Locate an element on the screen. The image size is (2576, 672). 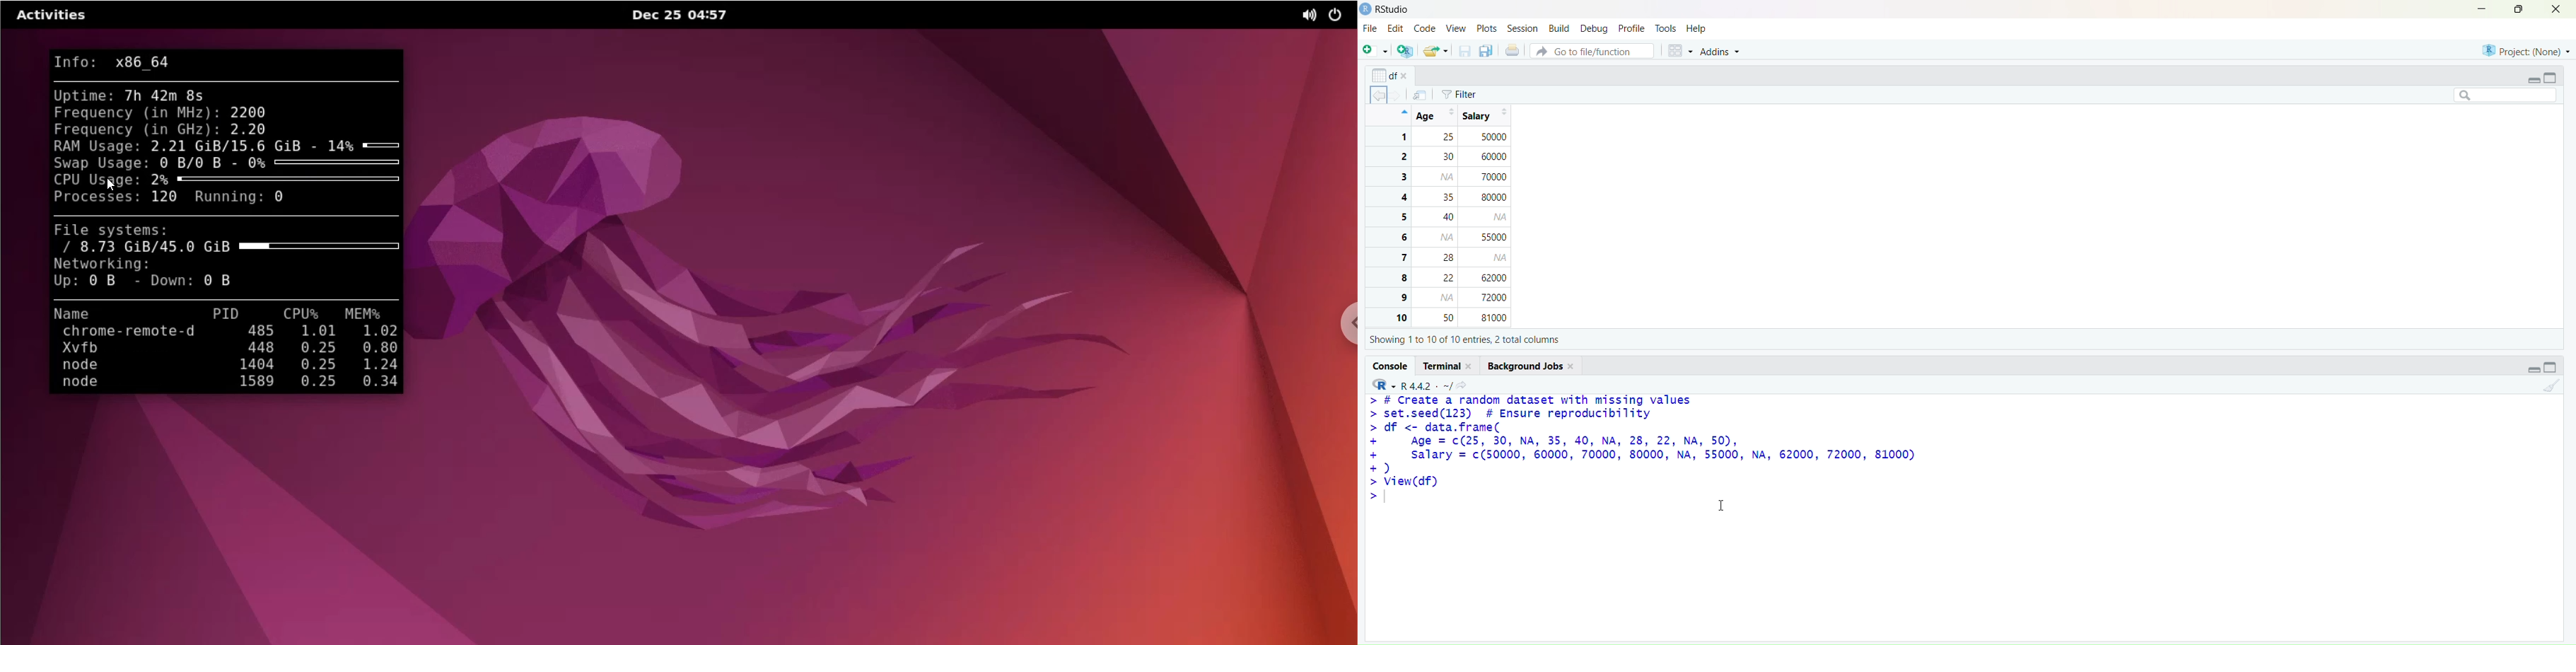
Age Salary
1 25 50000
2 30 60000
3 N 70000
4 35 80000
5 40 NA
6 NA 55000
7 28 NA
8 22 62000
9 N 72000
10 50 81000 is located at coordinates (1457, 216).